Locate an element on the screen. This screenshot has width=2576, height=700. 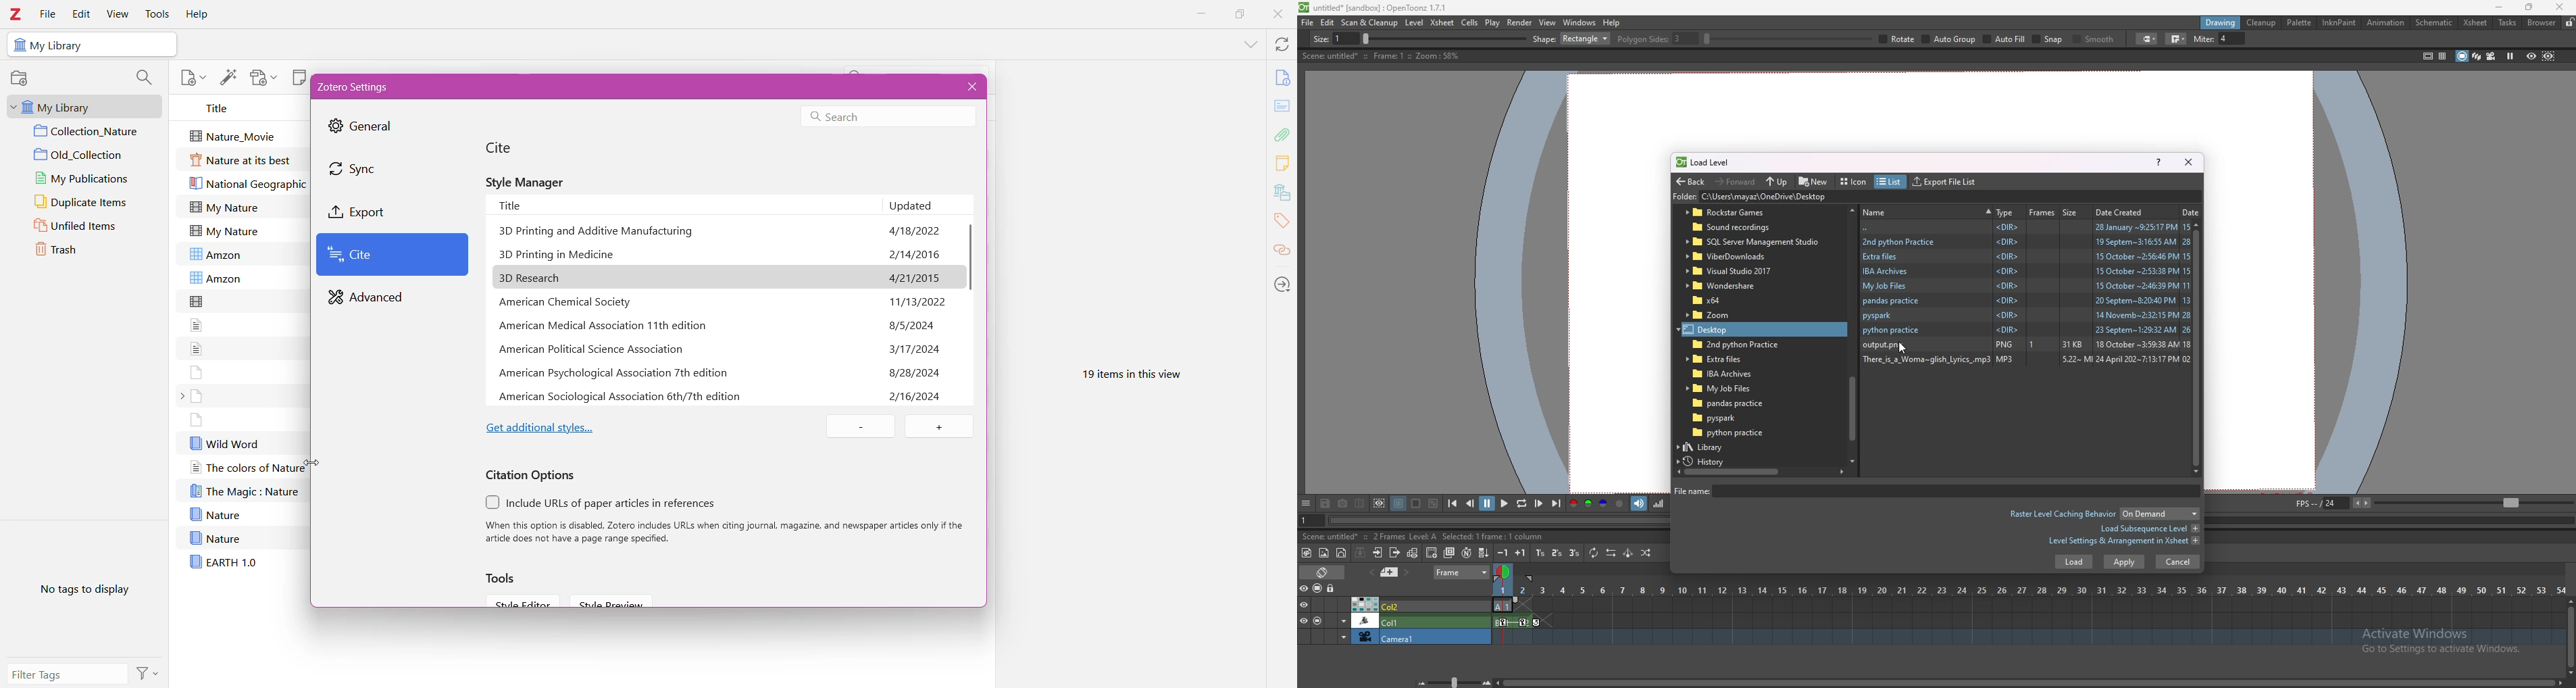
miter is located at coordinates (2452, 39).